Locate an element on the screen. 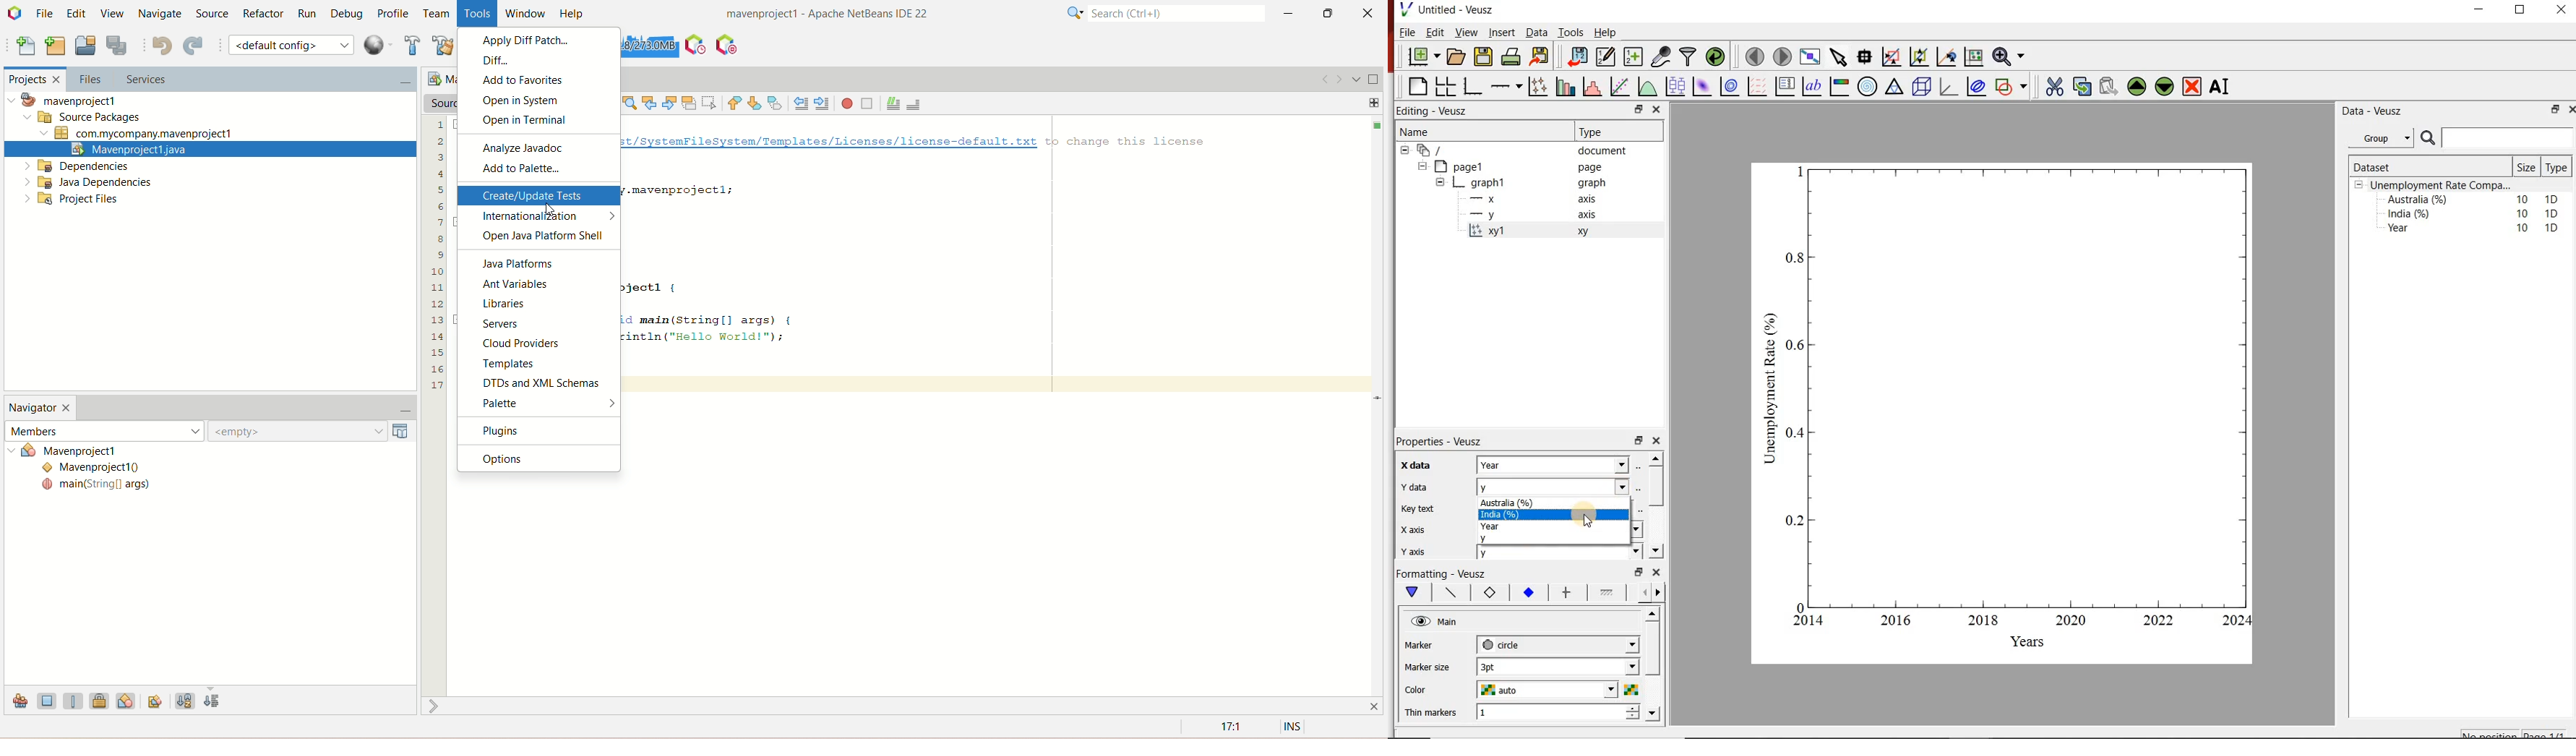  minimise is located at coordinates (1639, 571).